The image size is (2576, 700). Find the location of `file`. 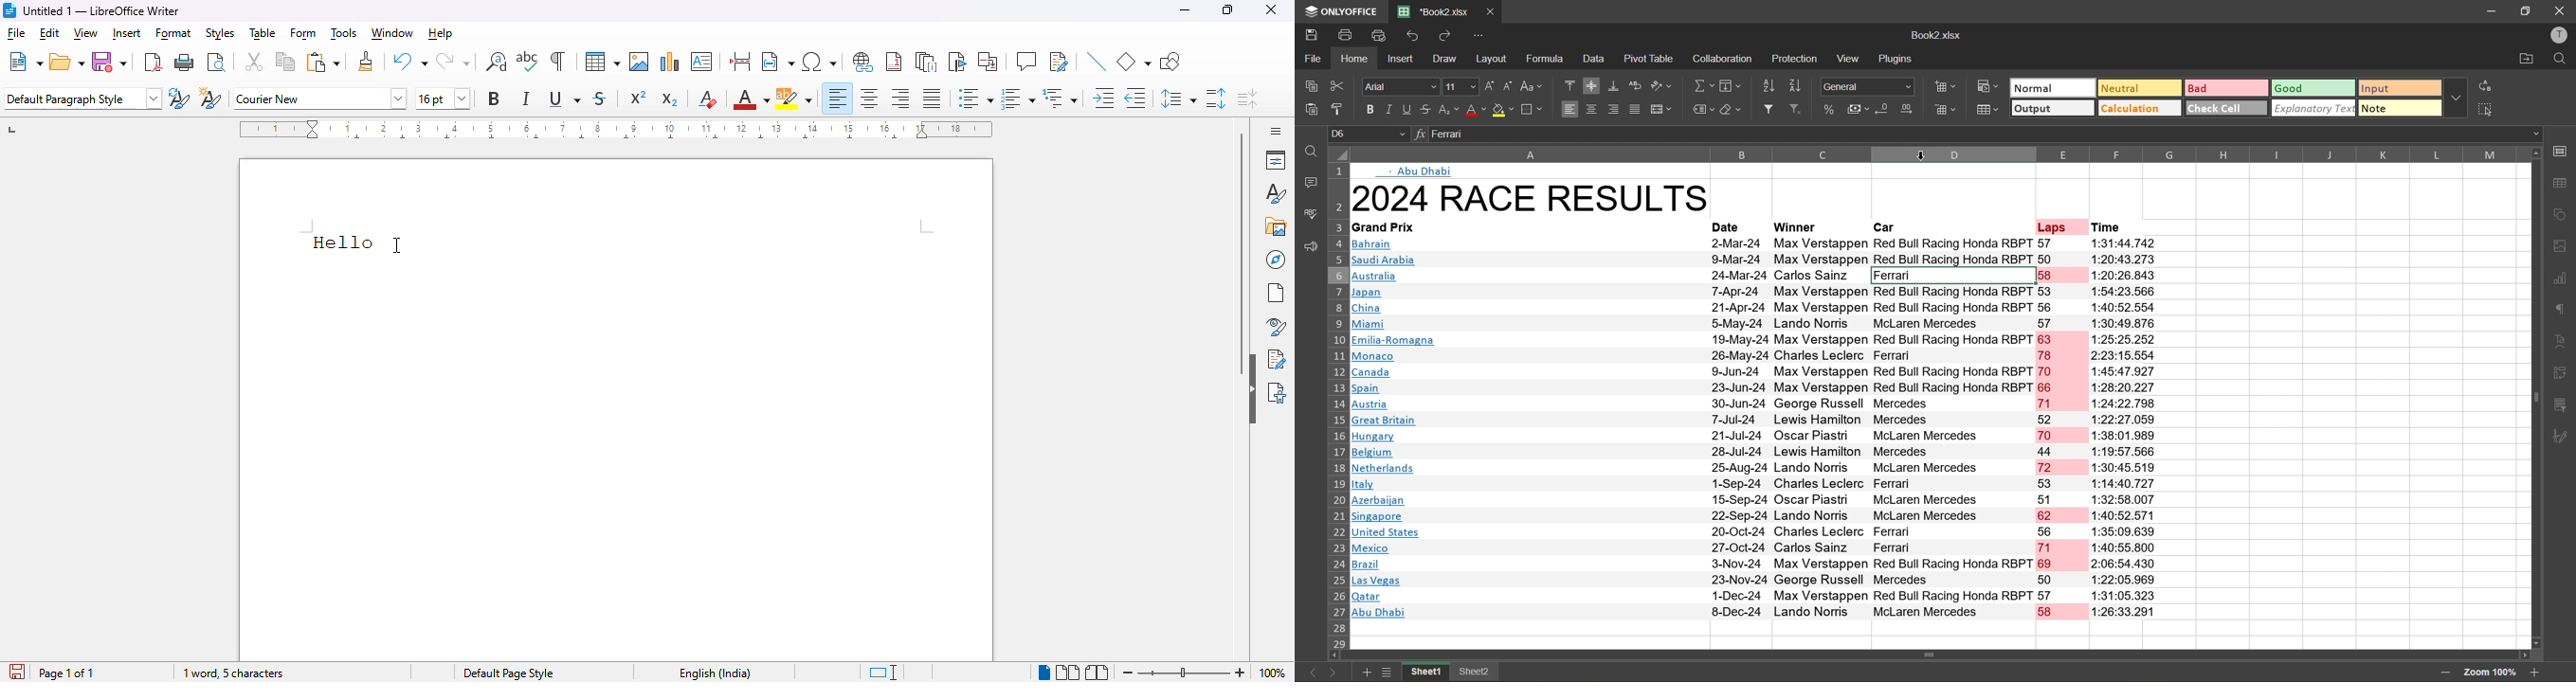

file is located at coordinates (1312, 59).